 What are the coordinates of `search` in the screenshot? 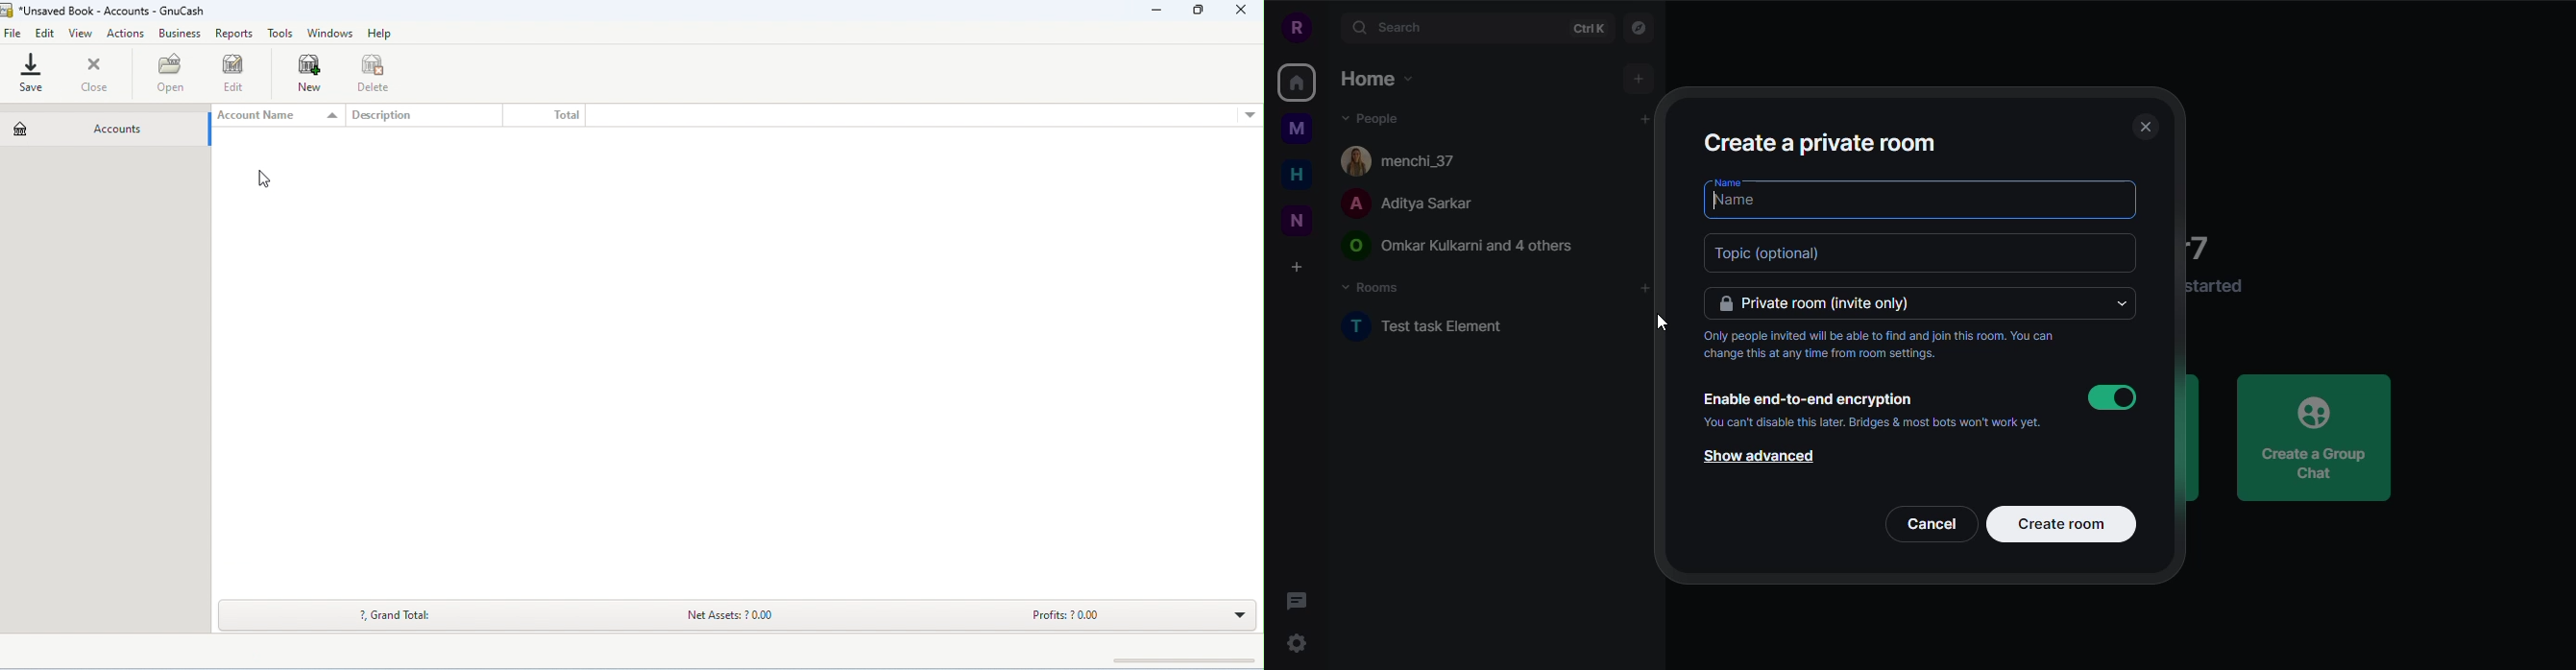 It's located at (1391, 27).